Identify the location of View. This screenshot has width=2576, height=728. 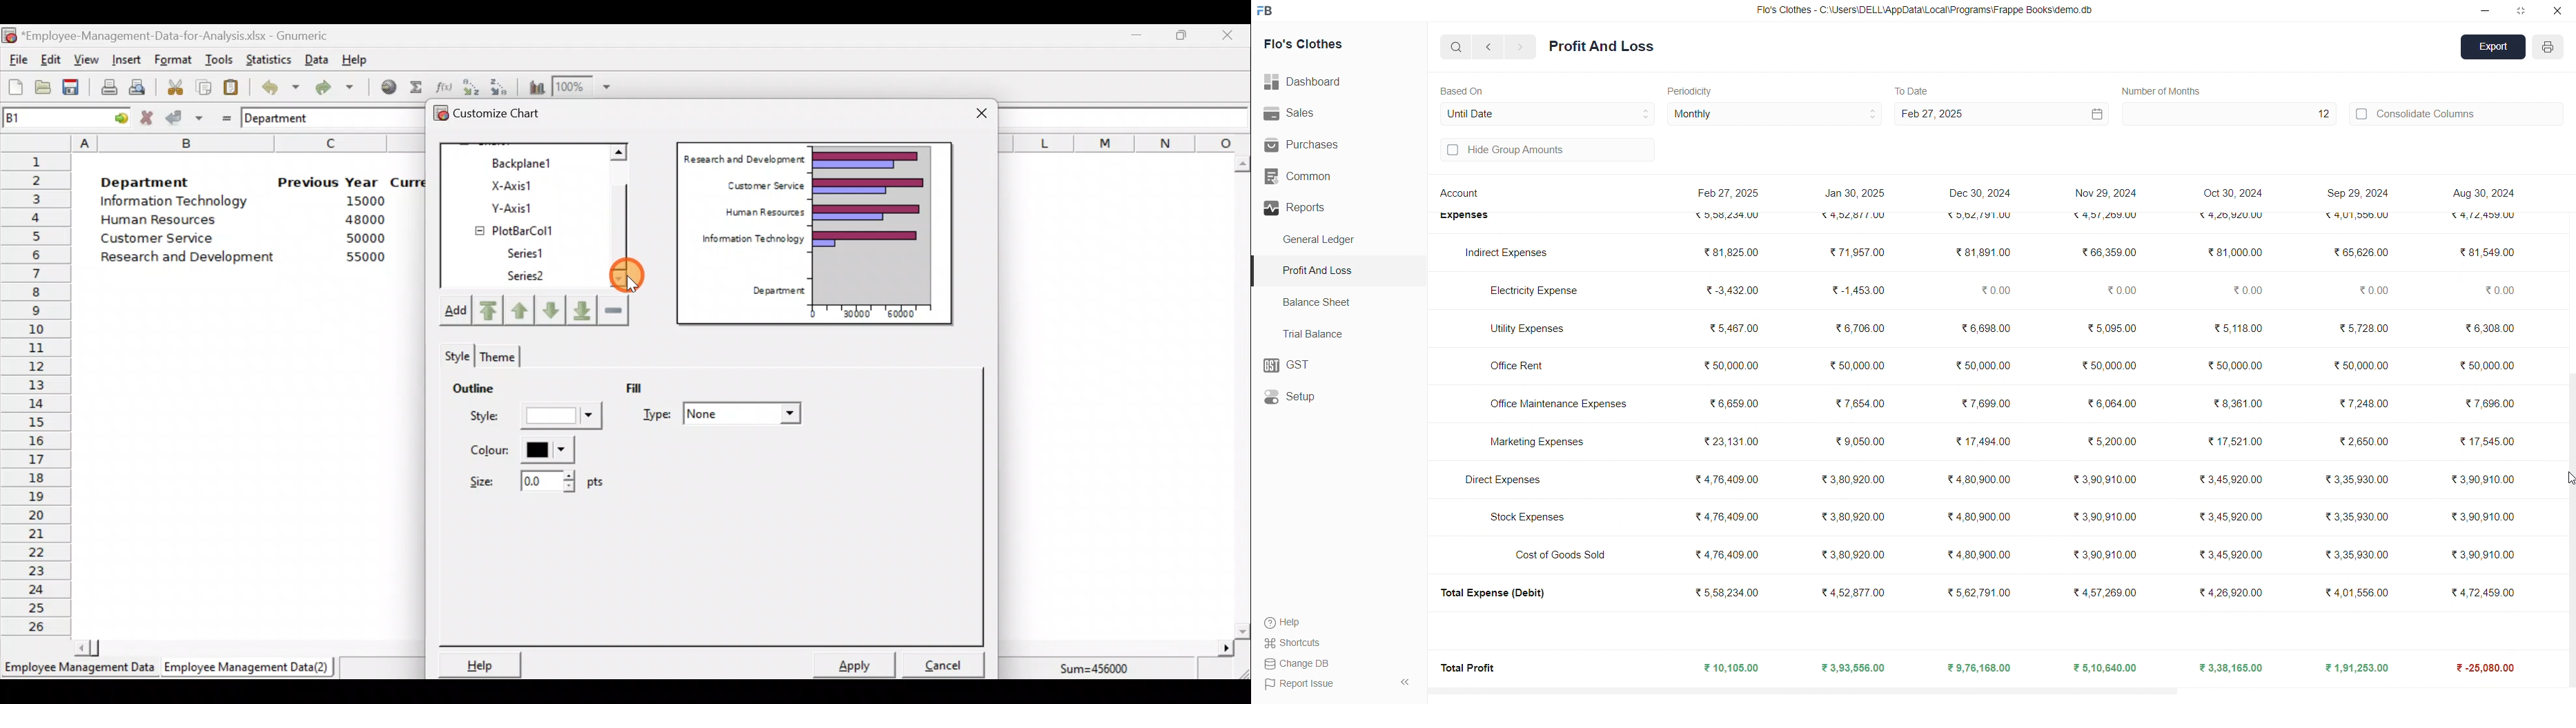
(85, 60).